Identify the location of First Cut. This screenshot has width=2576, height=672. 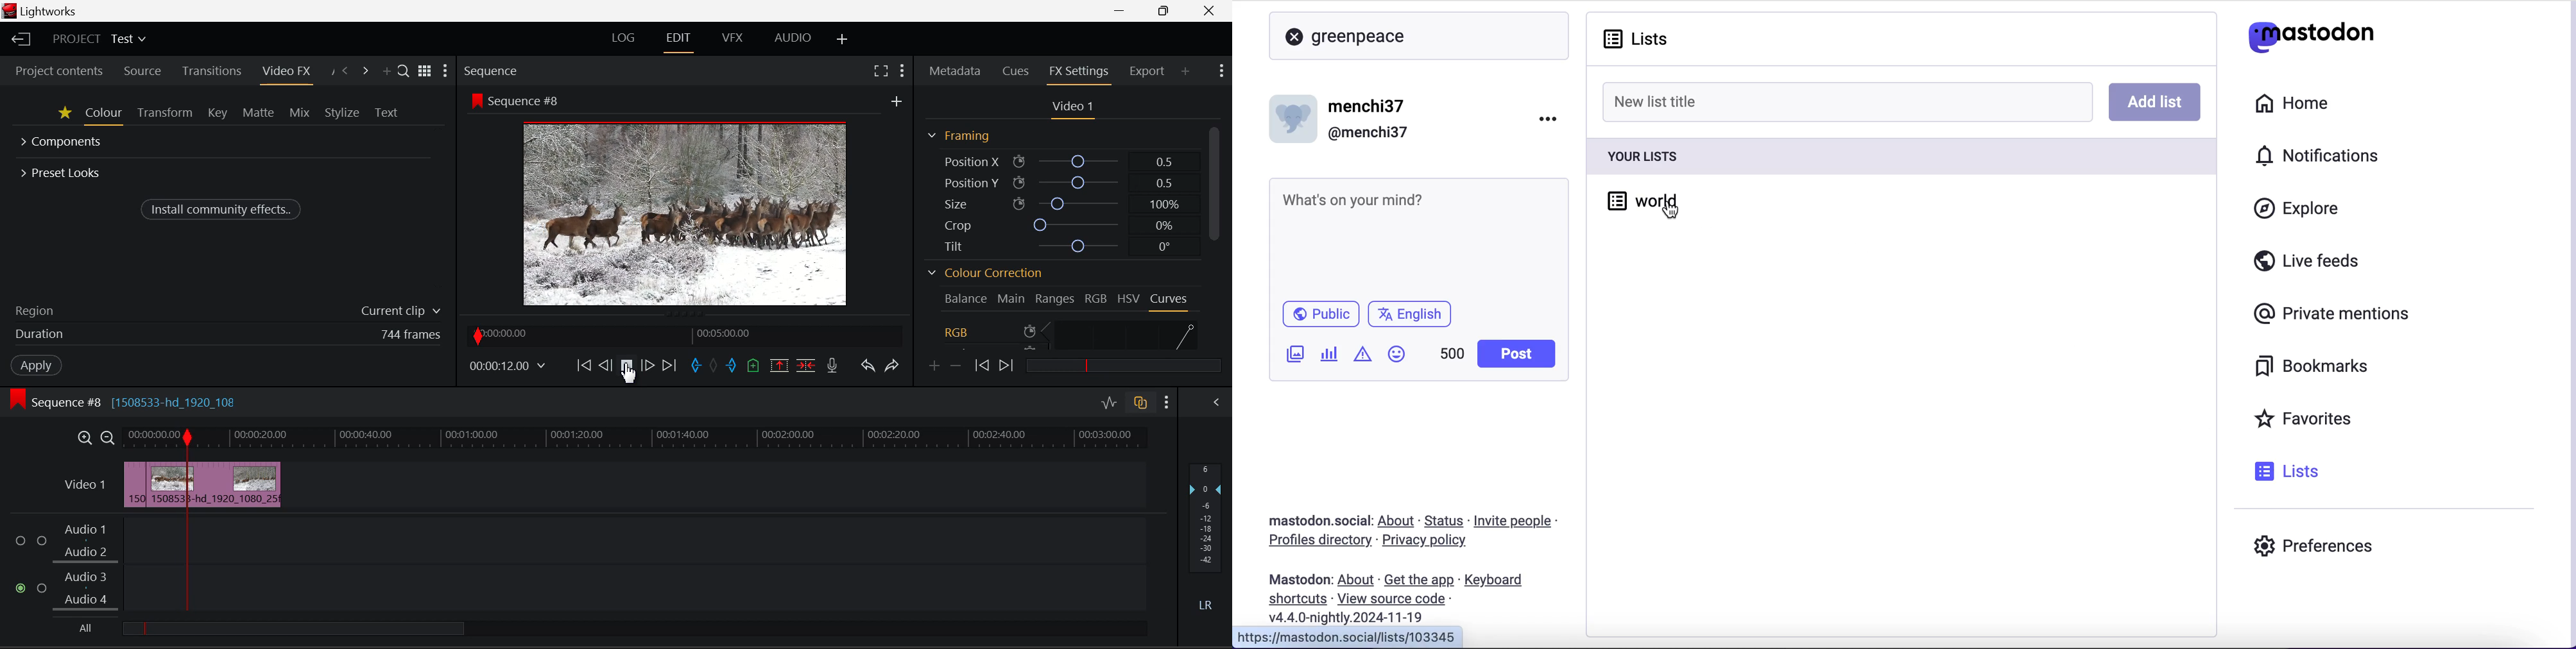
(146, 486).